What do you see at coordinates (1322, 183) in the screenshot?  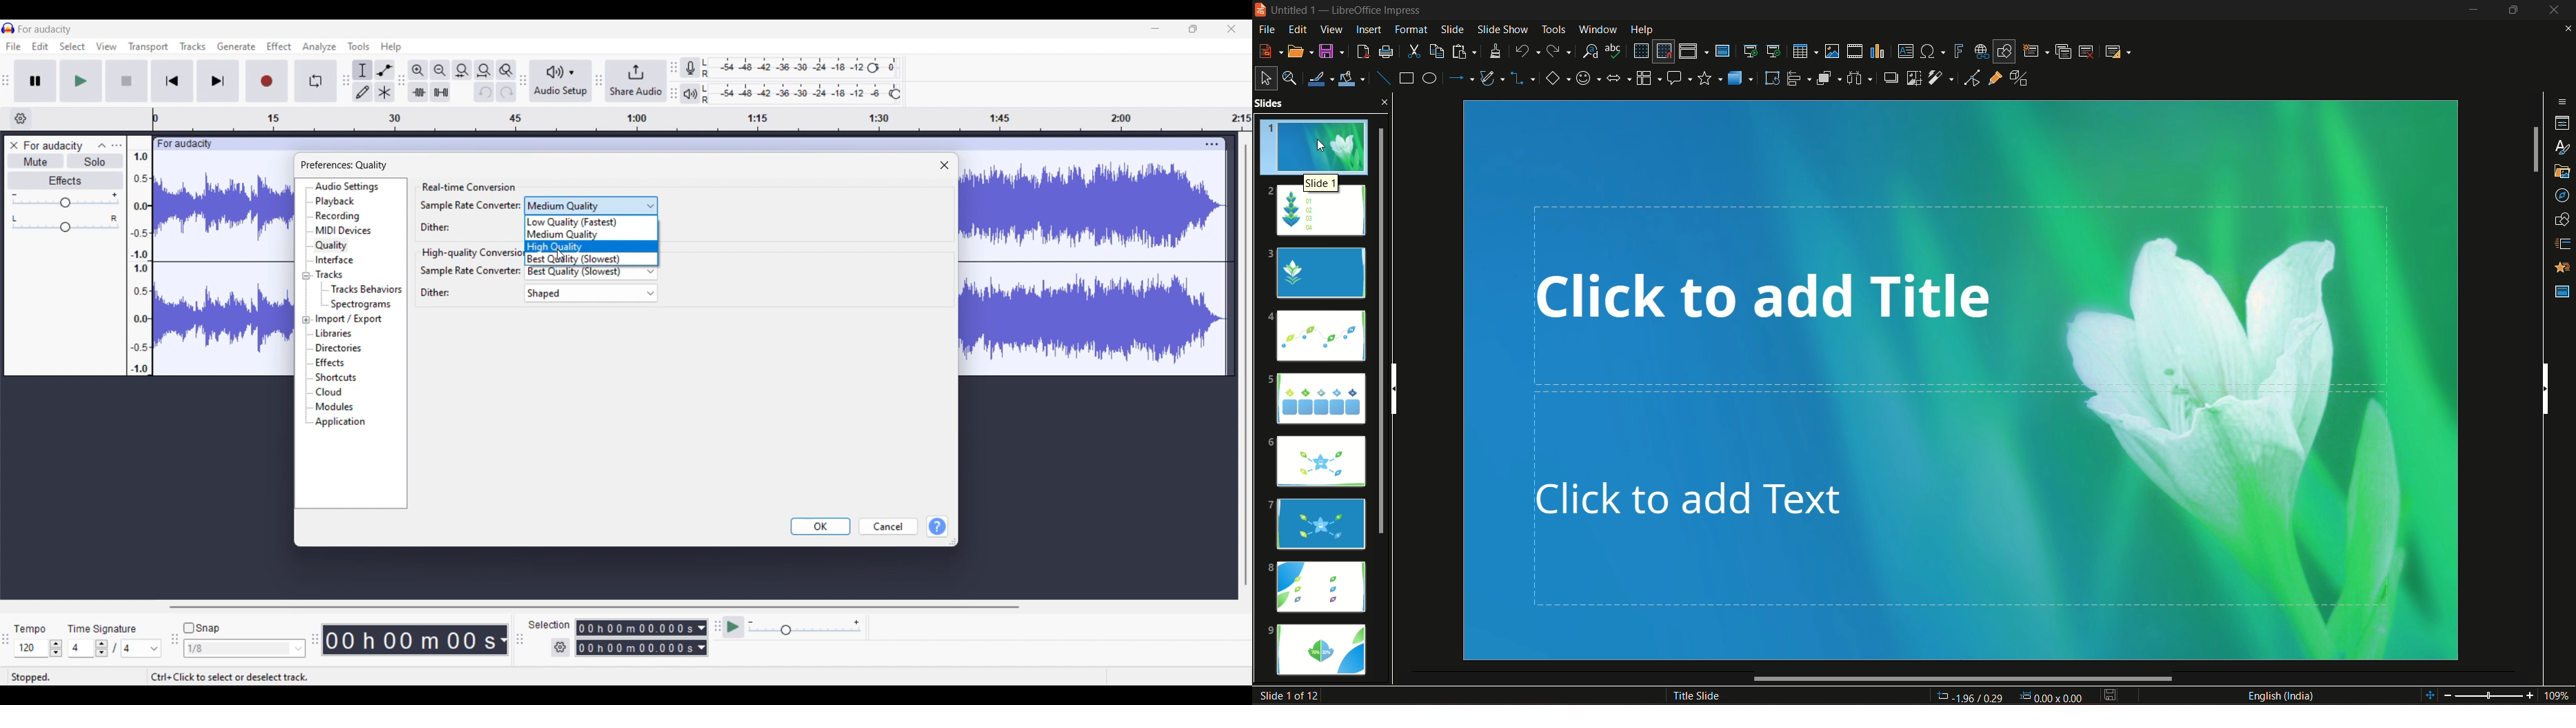 I see `cursor description` at bounding box center [1322, 183].